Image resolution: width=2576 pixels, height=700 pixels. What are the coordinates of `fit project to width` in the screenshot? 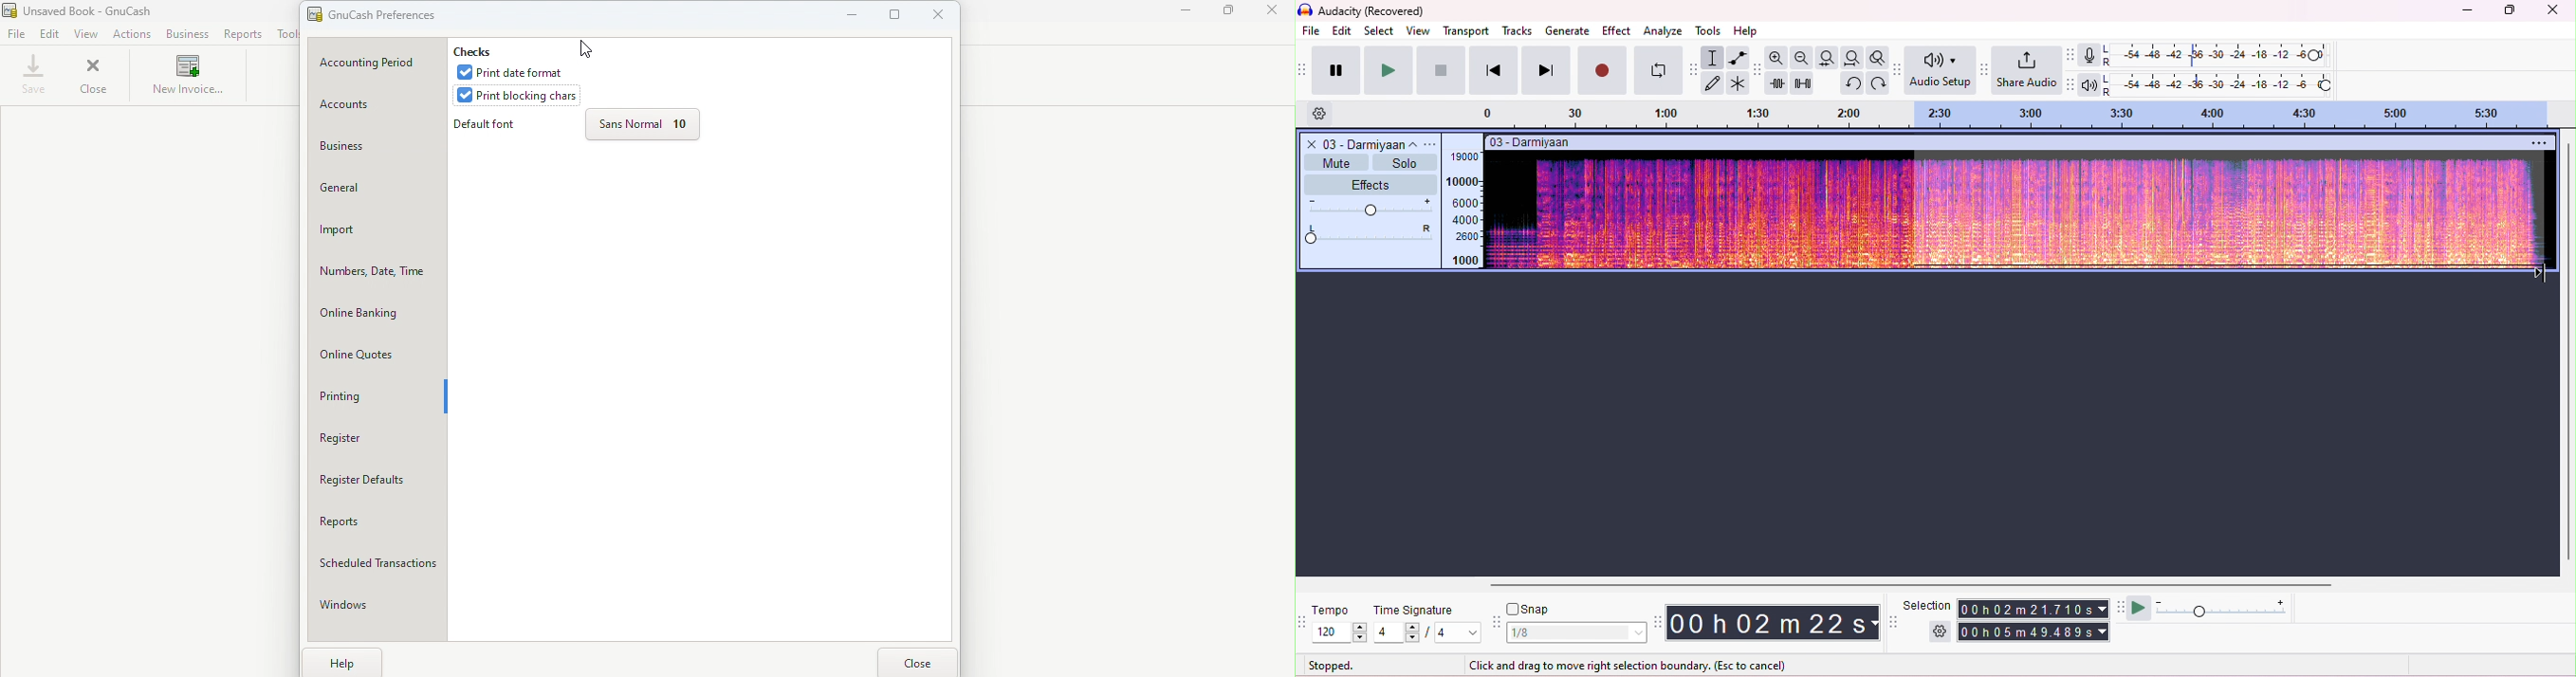 It's located at (1852, 57).